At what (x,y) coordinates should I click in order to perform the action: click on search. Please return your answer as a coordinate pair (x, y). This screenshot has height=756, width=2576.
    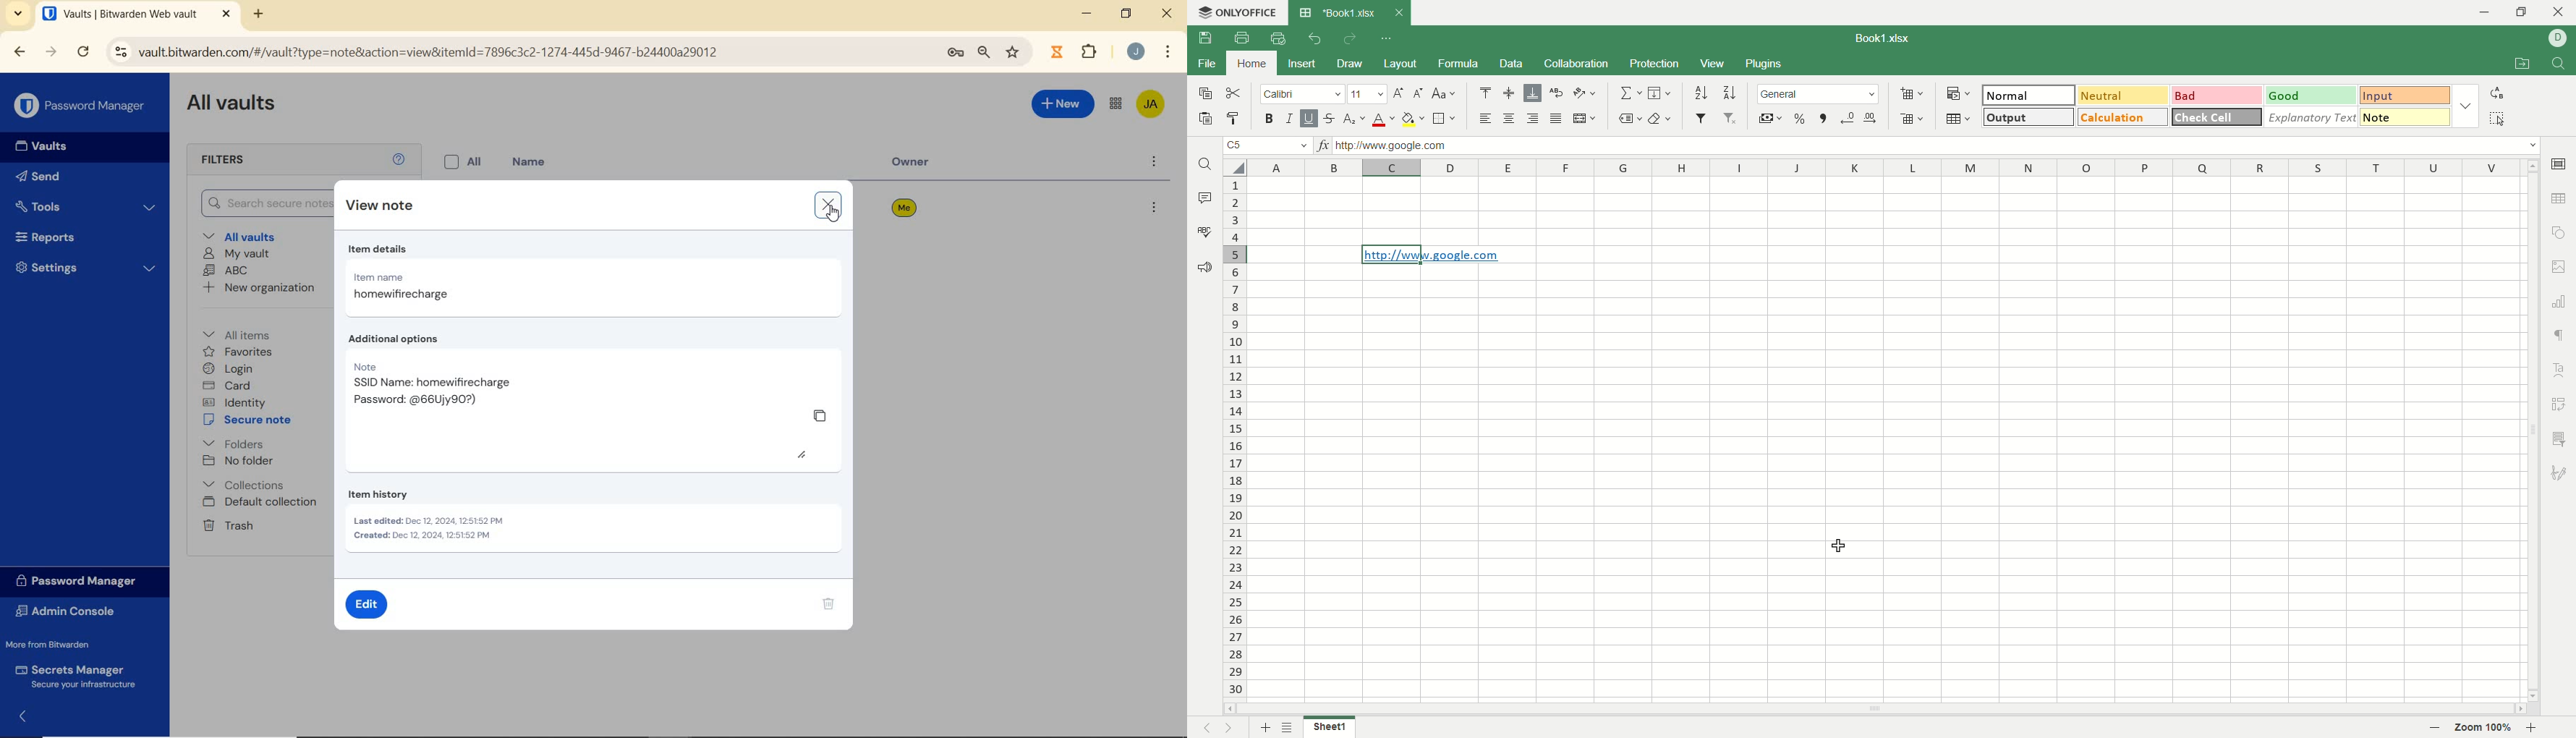
    Looking at the image, I should click on (1207, 166).